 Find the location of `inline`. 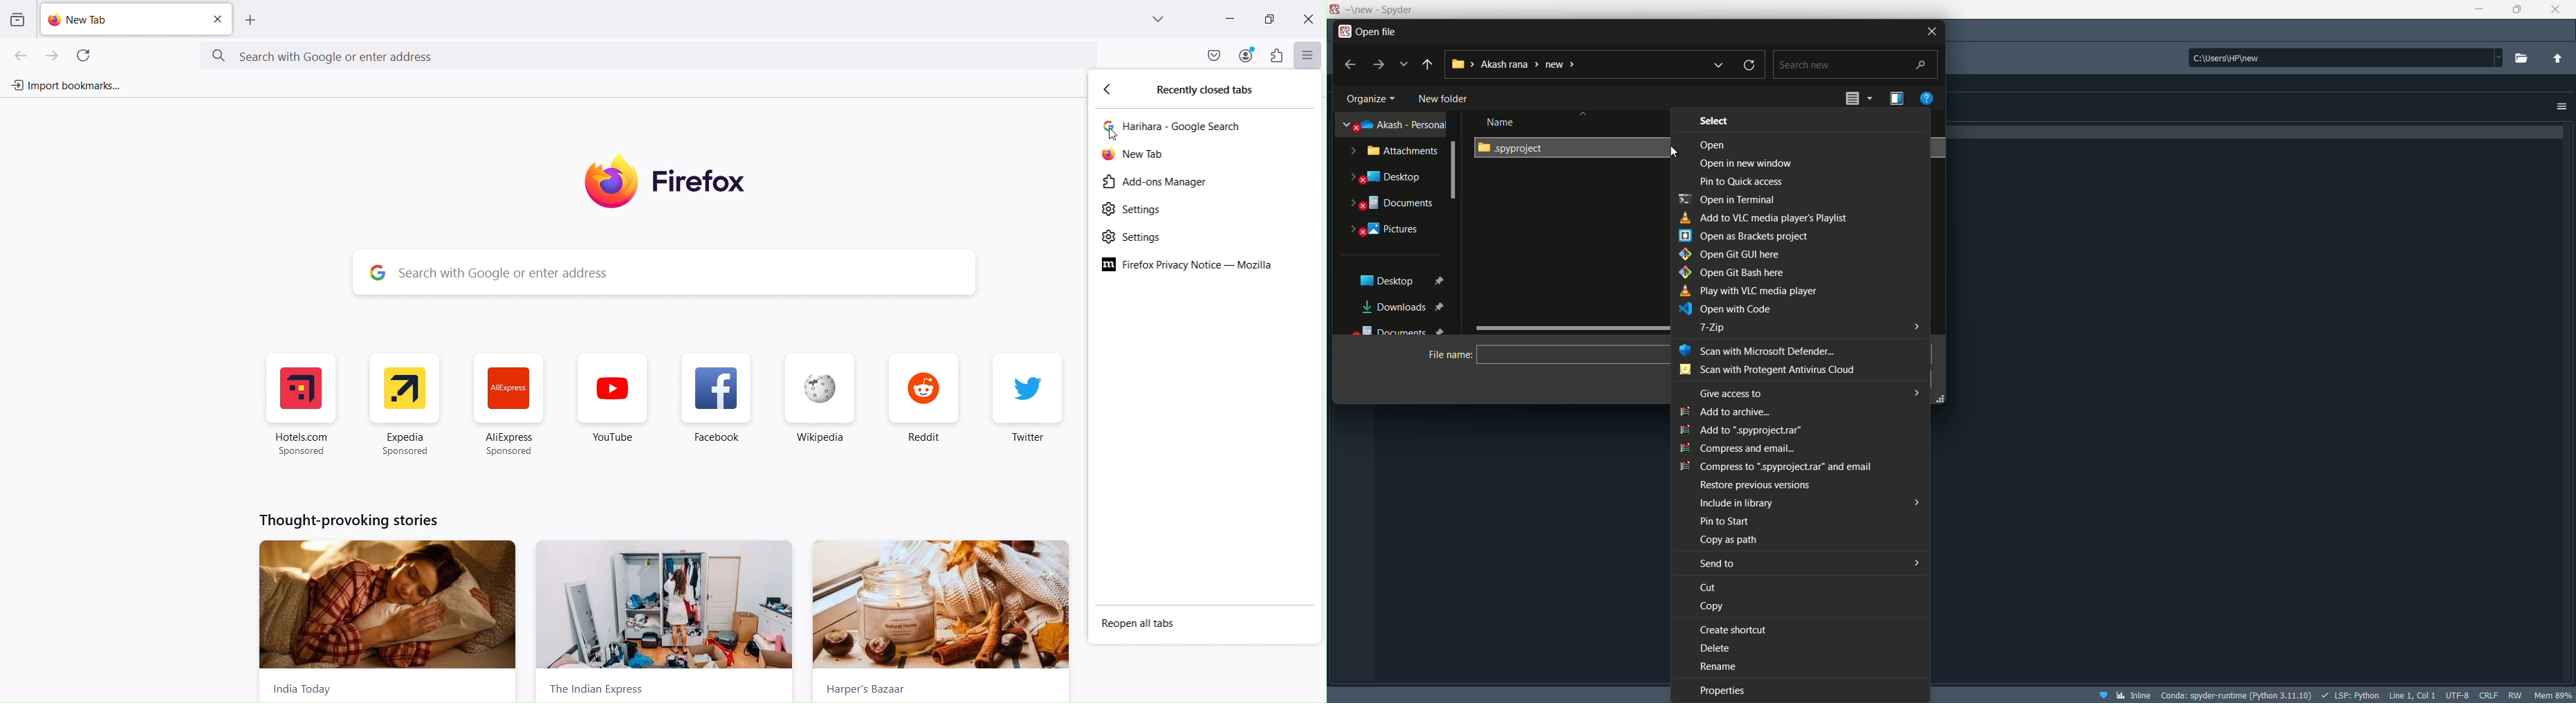

inline is located at coordinates (2124, 696).